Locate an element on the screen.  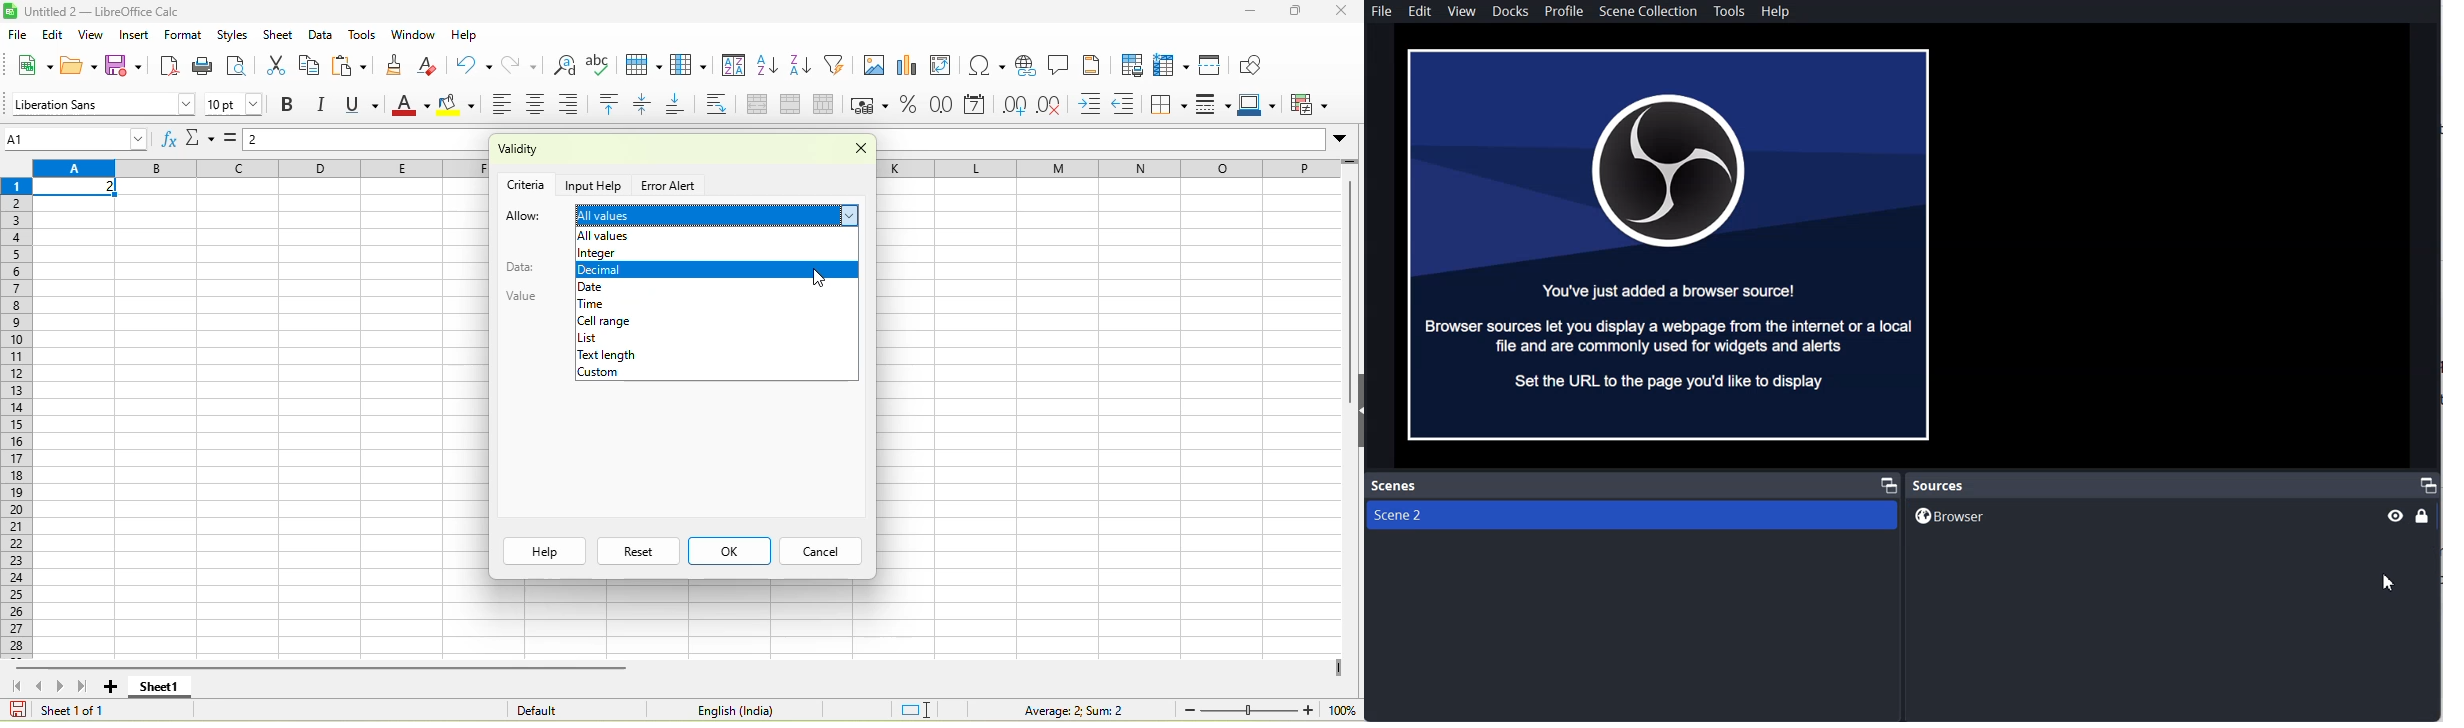
add new sheet is located at coordinates (110, 687).